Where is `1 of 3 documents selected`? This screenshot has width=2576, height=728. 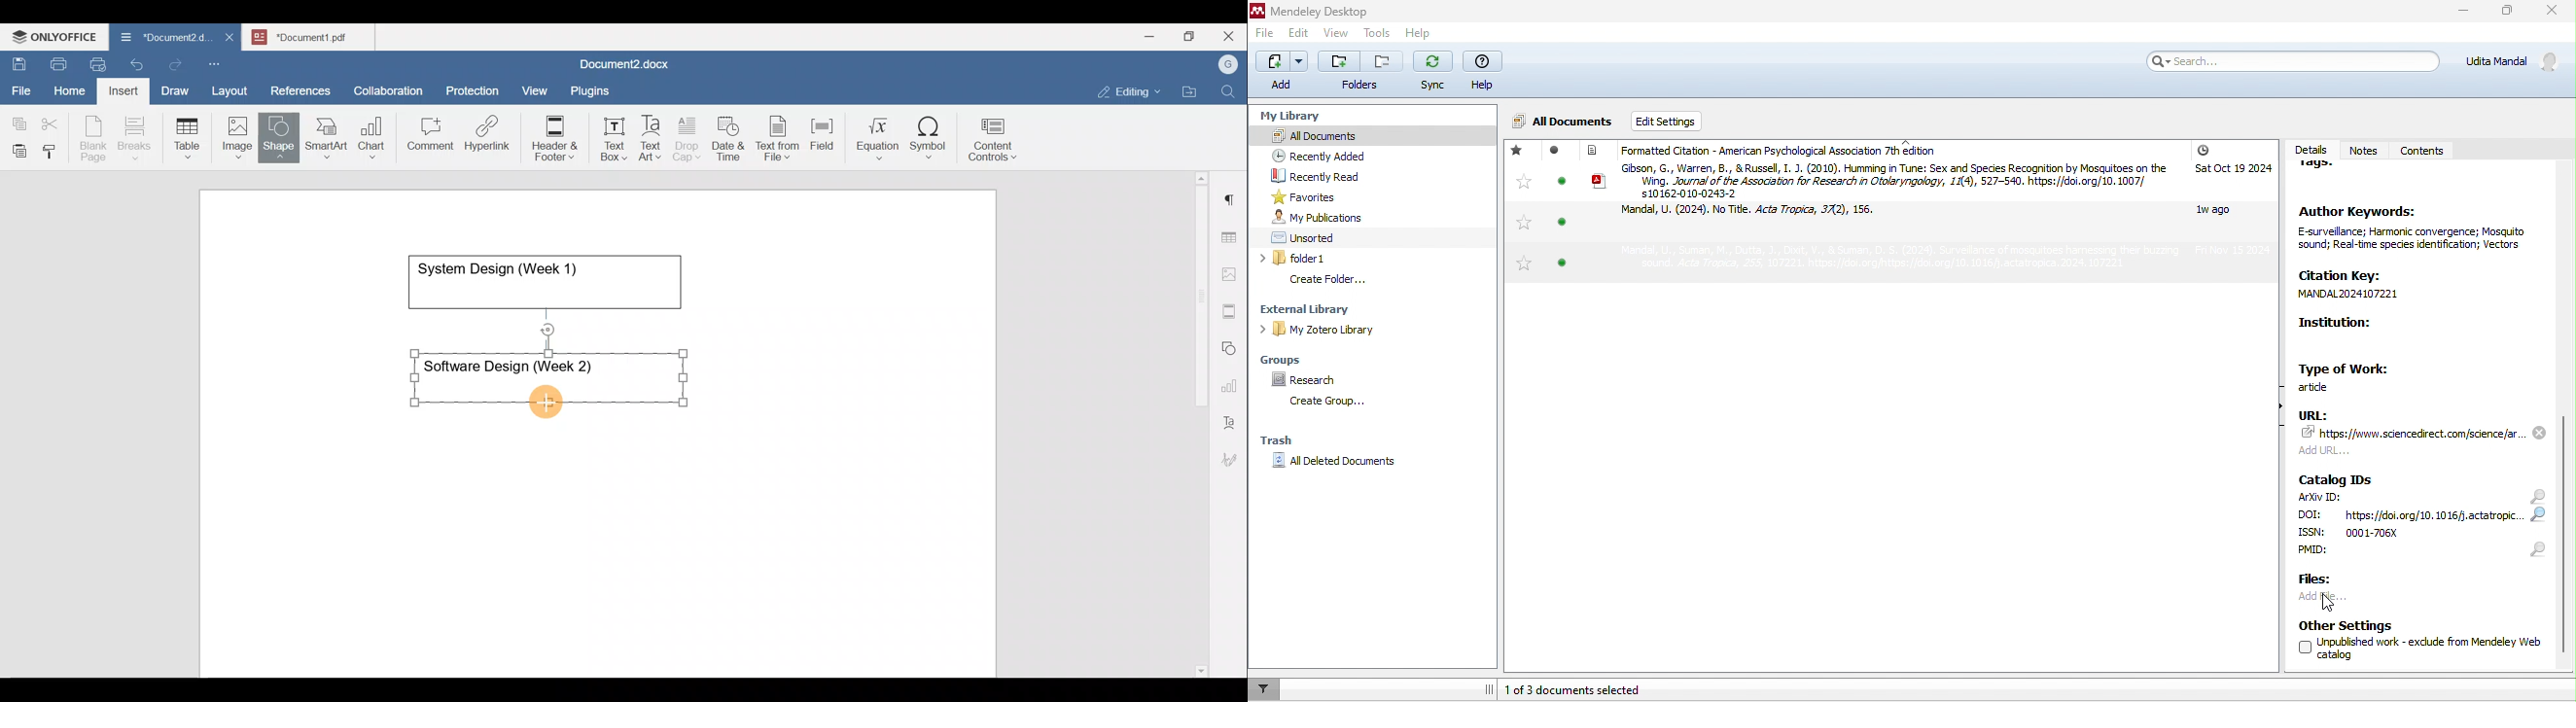 1 of 3 documents selected is located at coordinates (1598, 688).